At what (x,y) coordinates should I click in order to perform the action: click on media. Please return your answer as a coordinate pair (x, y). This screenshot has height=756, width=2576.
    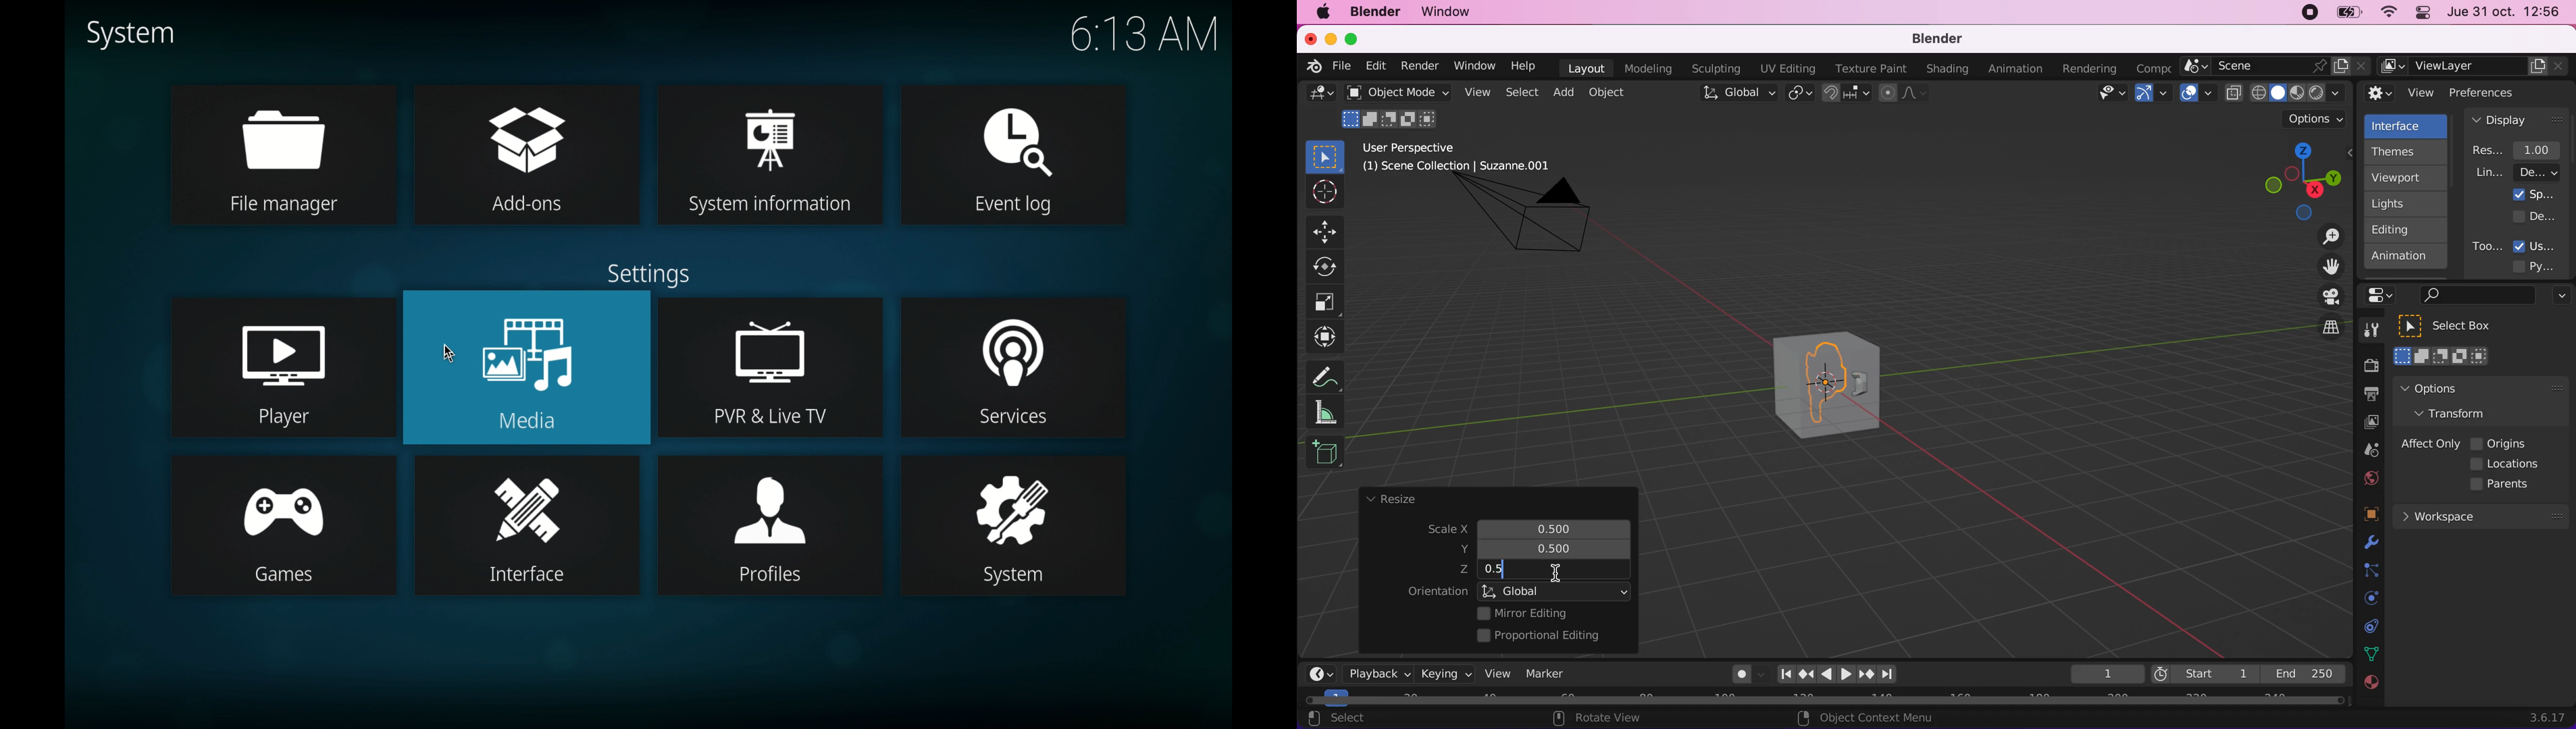
    Looking at the image, I should click on (527, 369).